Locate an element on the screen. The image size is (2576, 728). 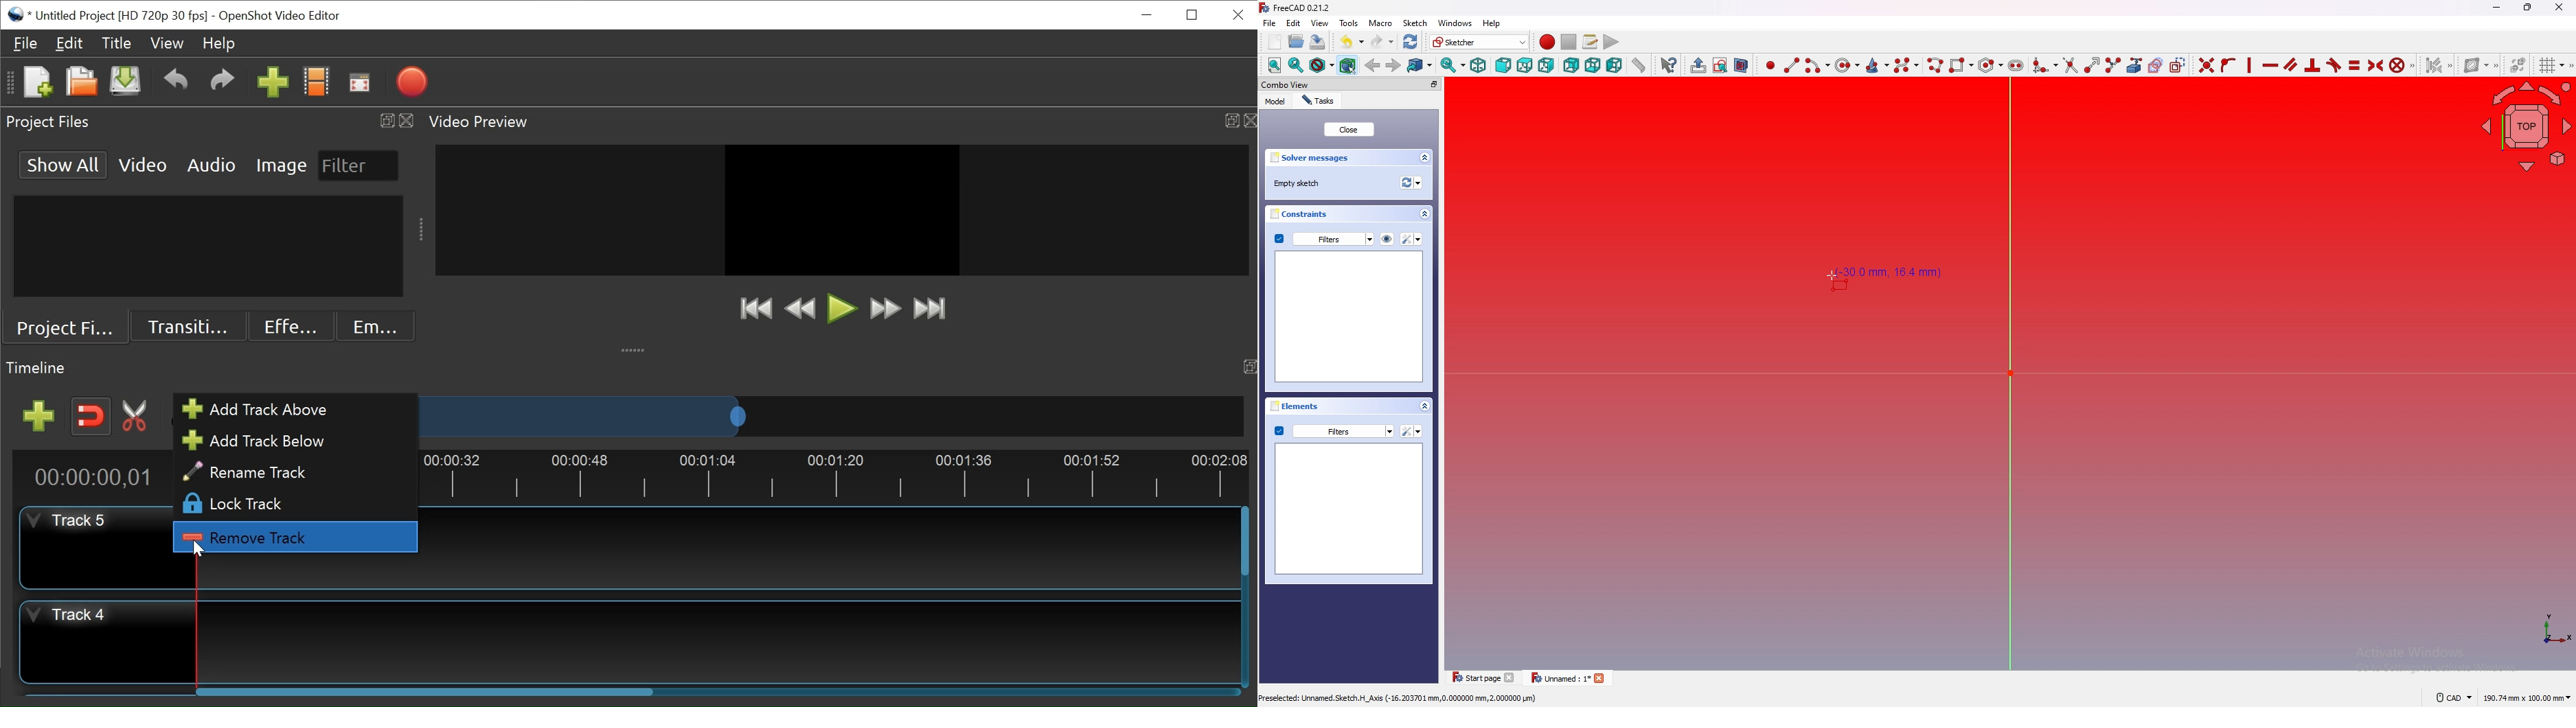
solver messages is located at coordinates (1311, 158).